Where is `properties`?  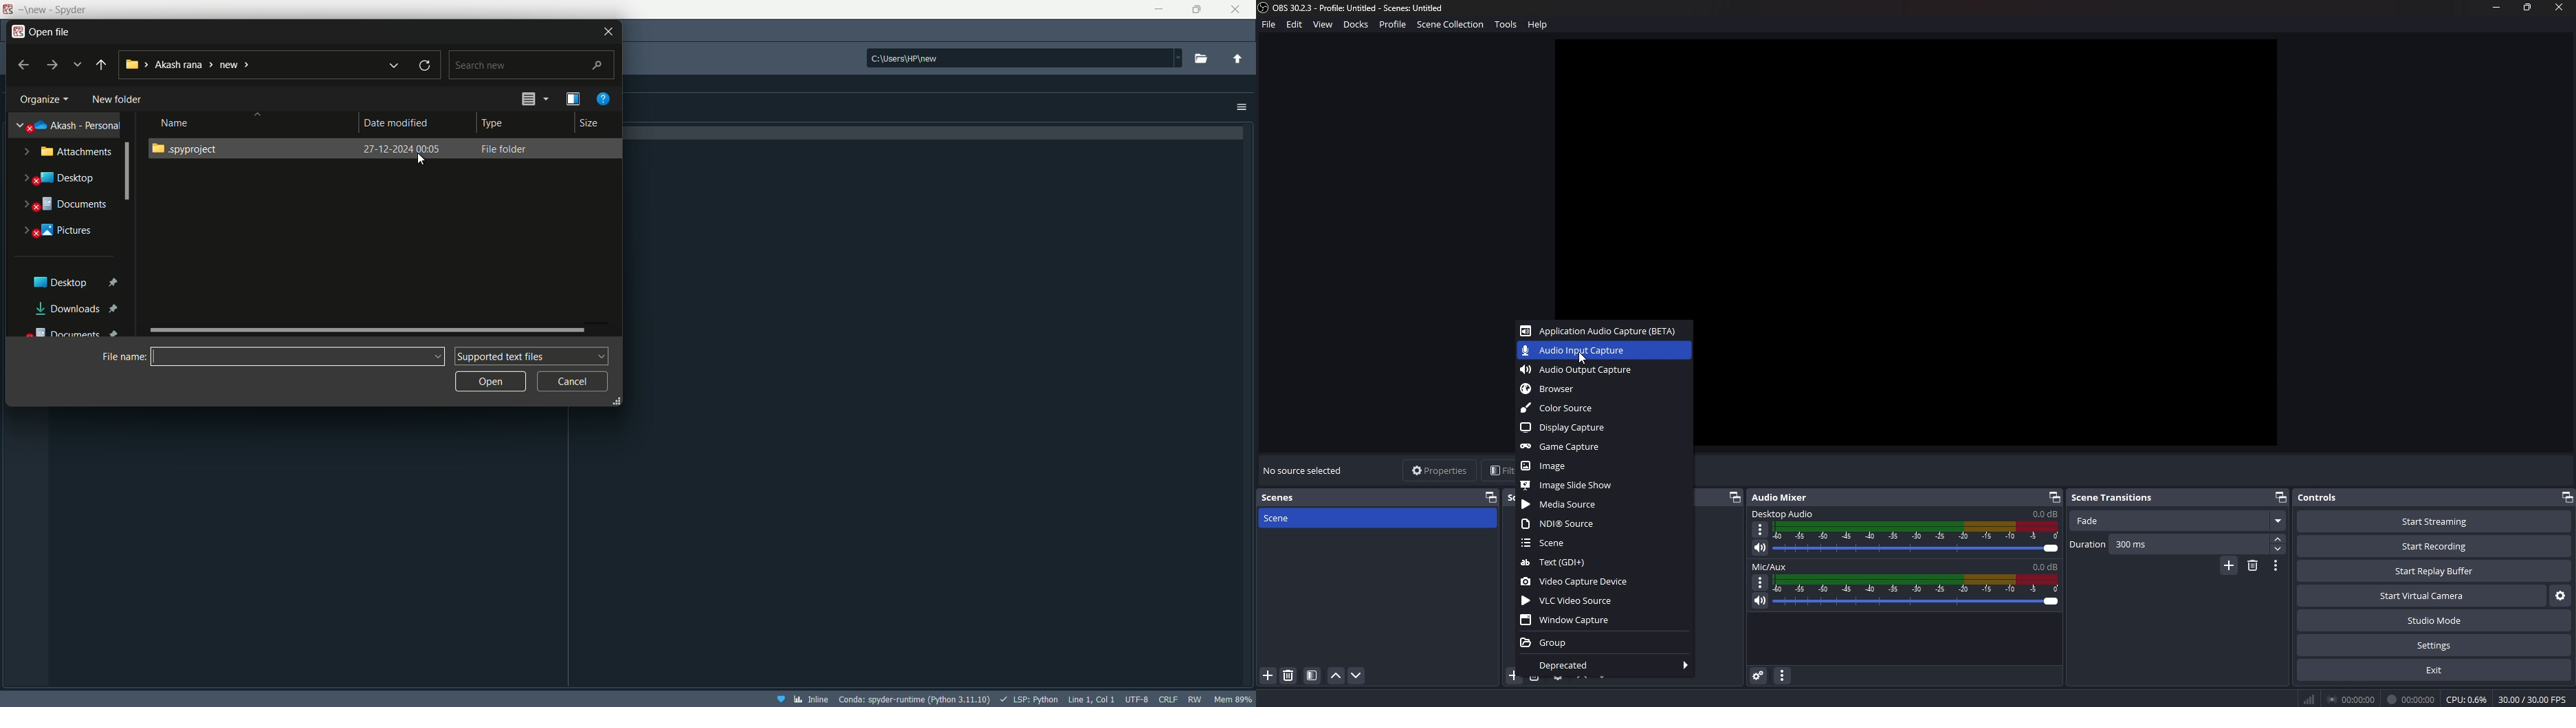 properties is located at coordinates (1441, 470).